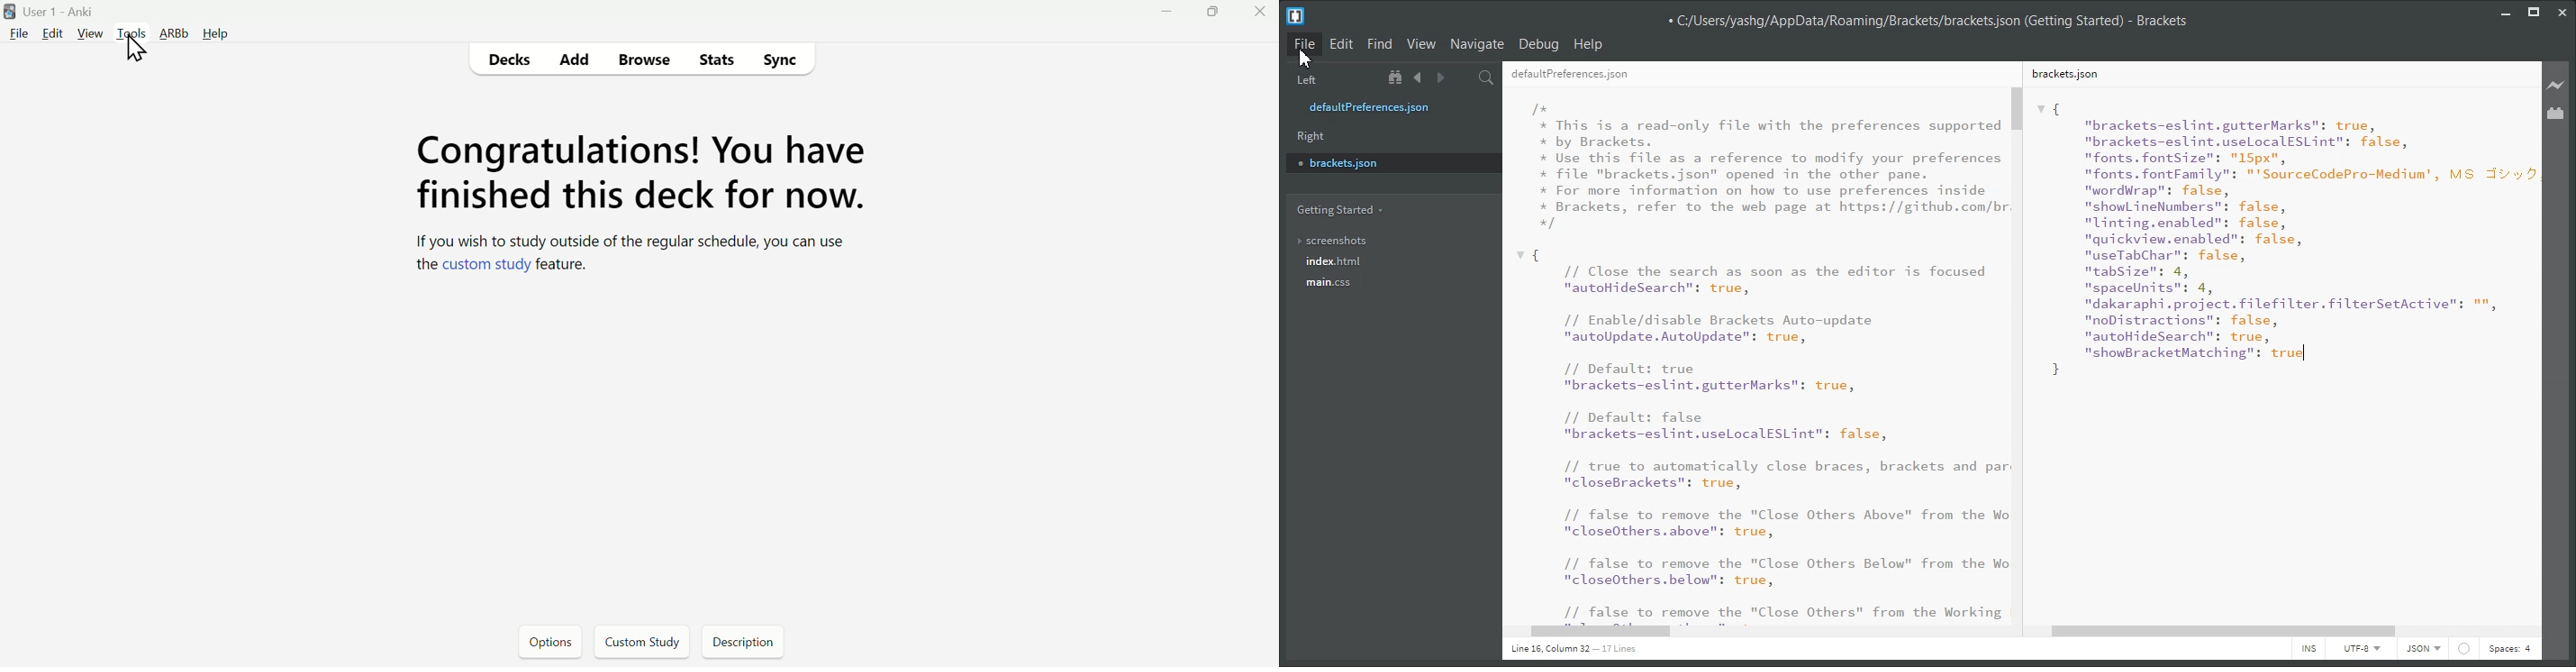 This screenshot has height=672, width=2576. I want to click on Navigate, so click(1478, 44).